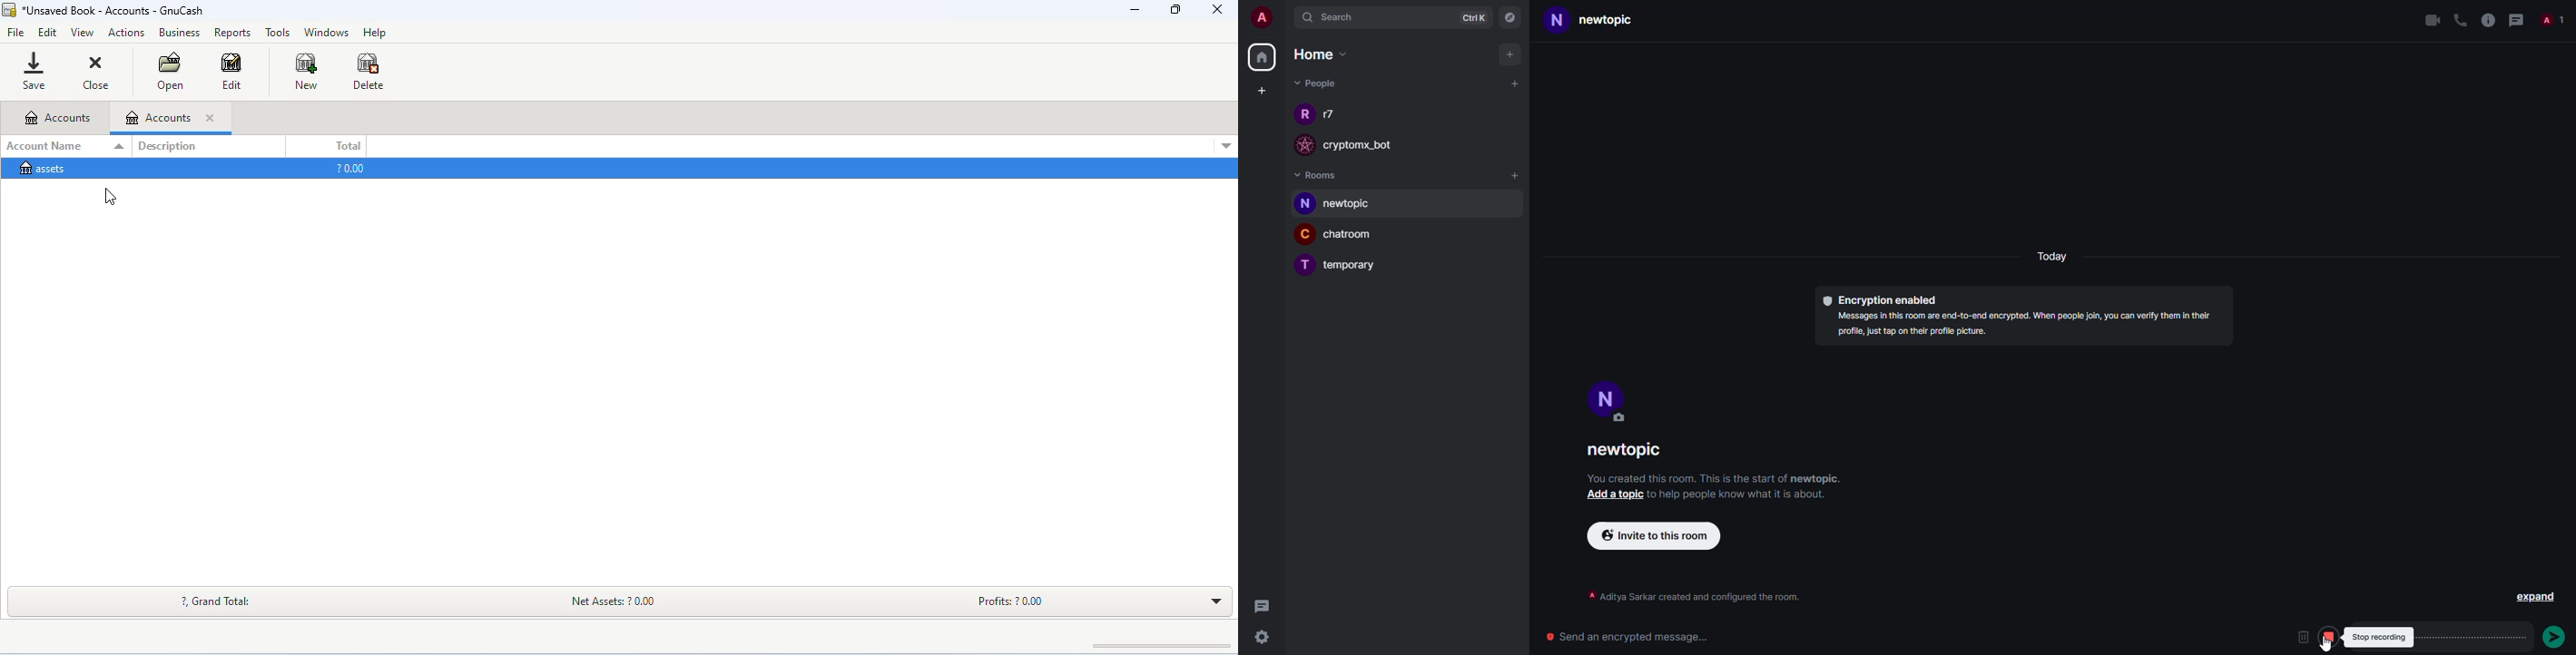 The image size is (2576, 672). What do you see at coordinates (1513, 17) in the screenshot?
I see `navigator` at bounding box center [1513, 17].